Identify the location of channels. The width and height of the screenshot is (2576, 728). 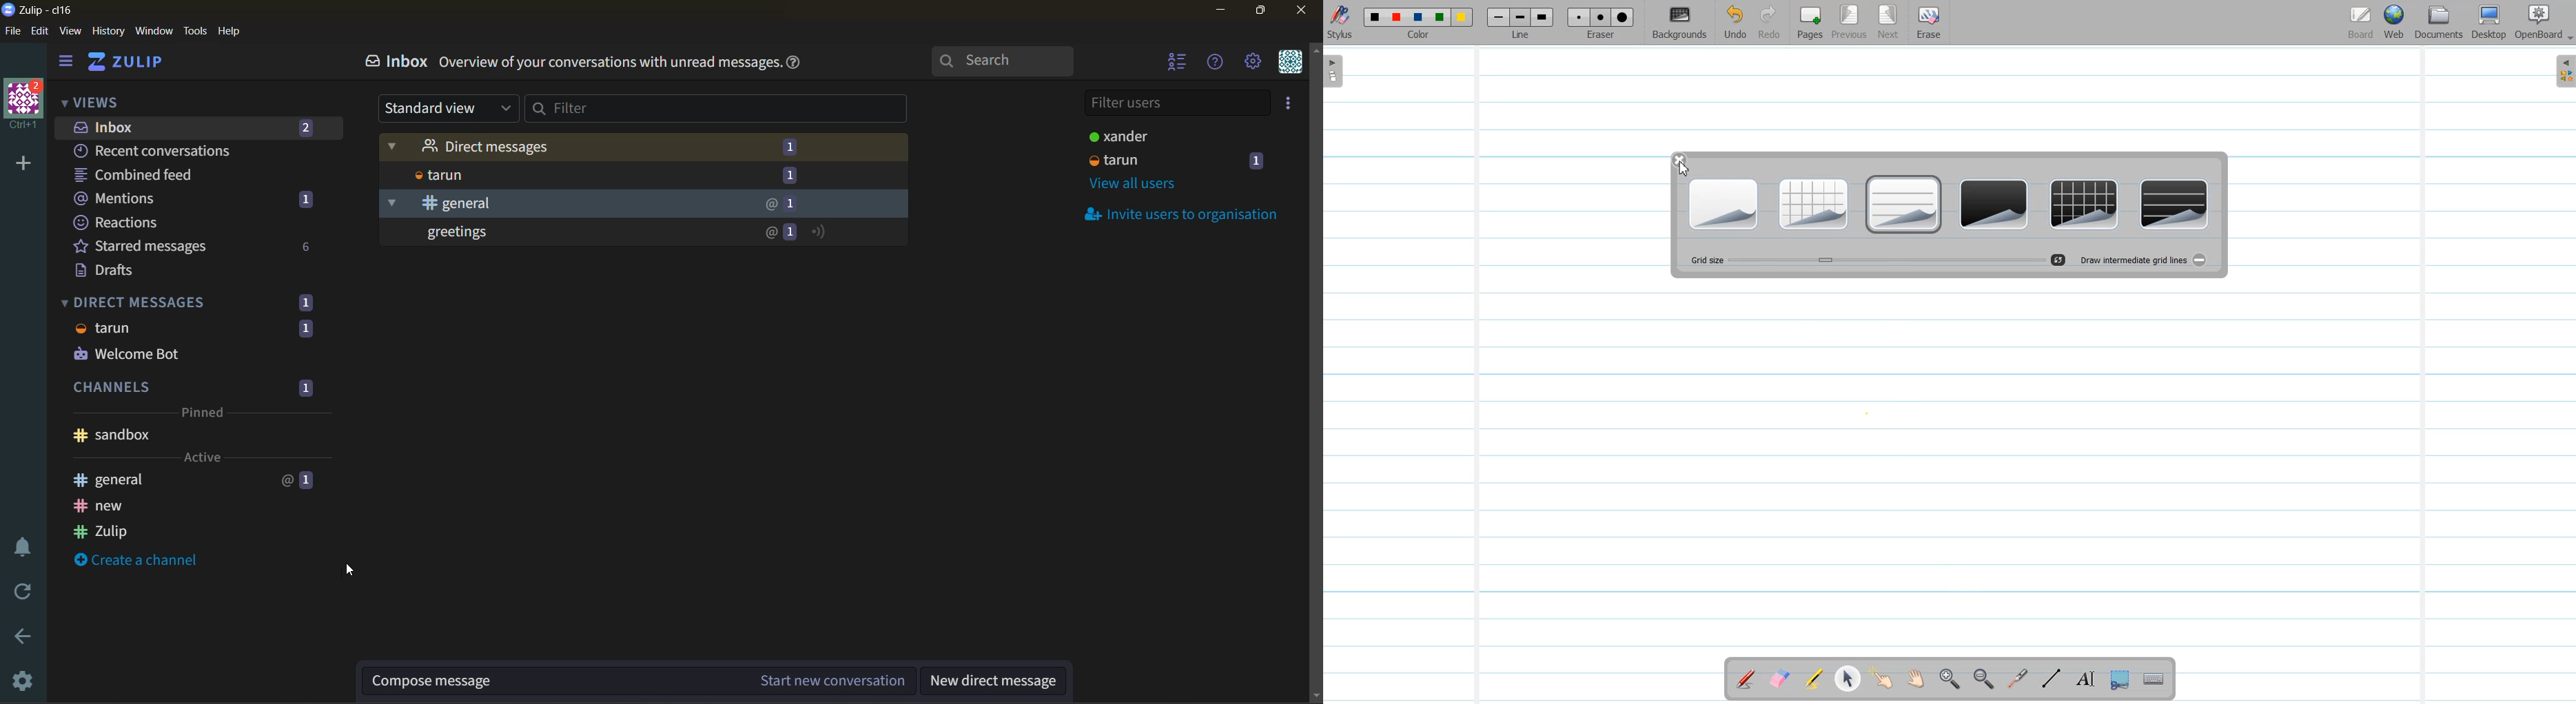
(206, 386).